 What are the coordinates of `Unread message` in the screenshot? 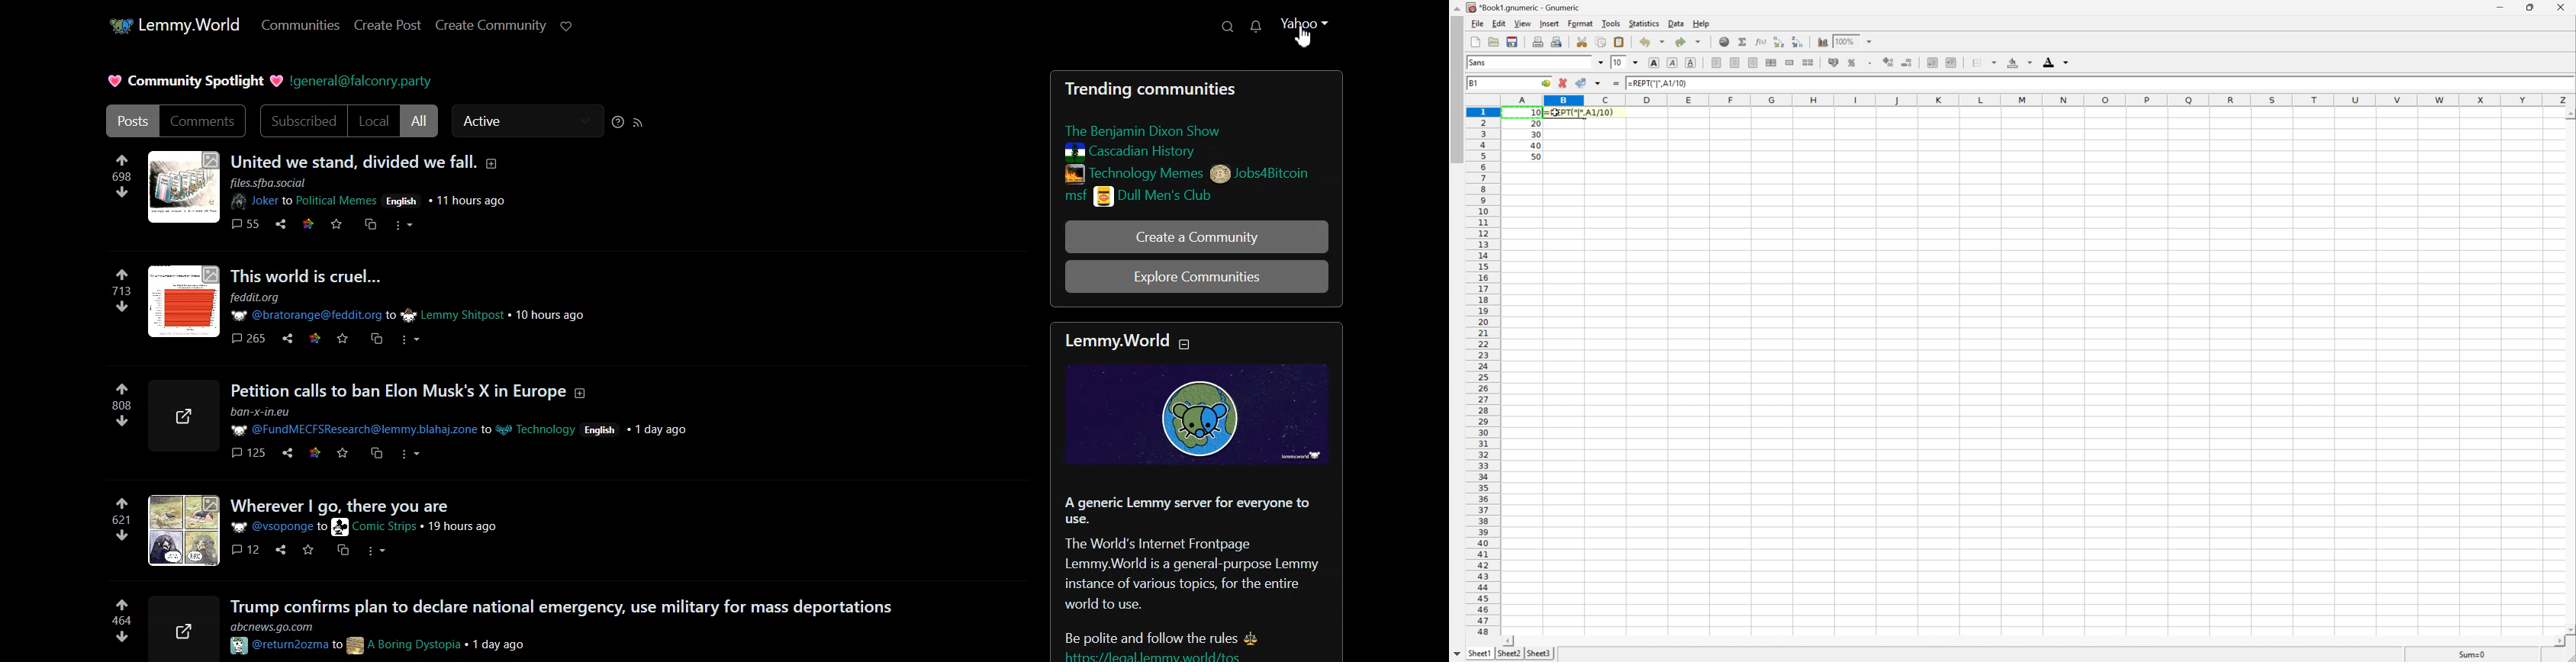 It's located at (1256, 27).